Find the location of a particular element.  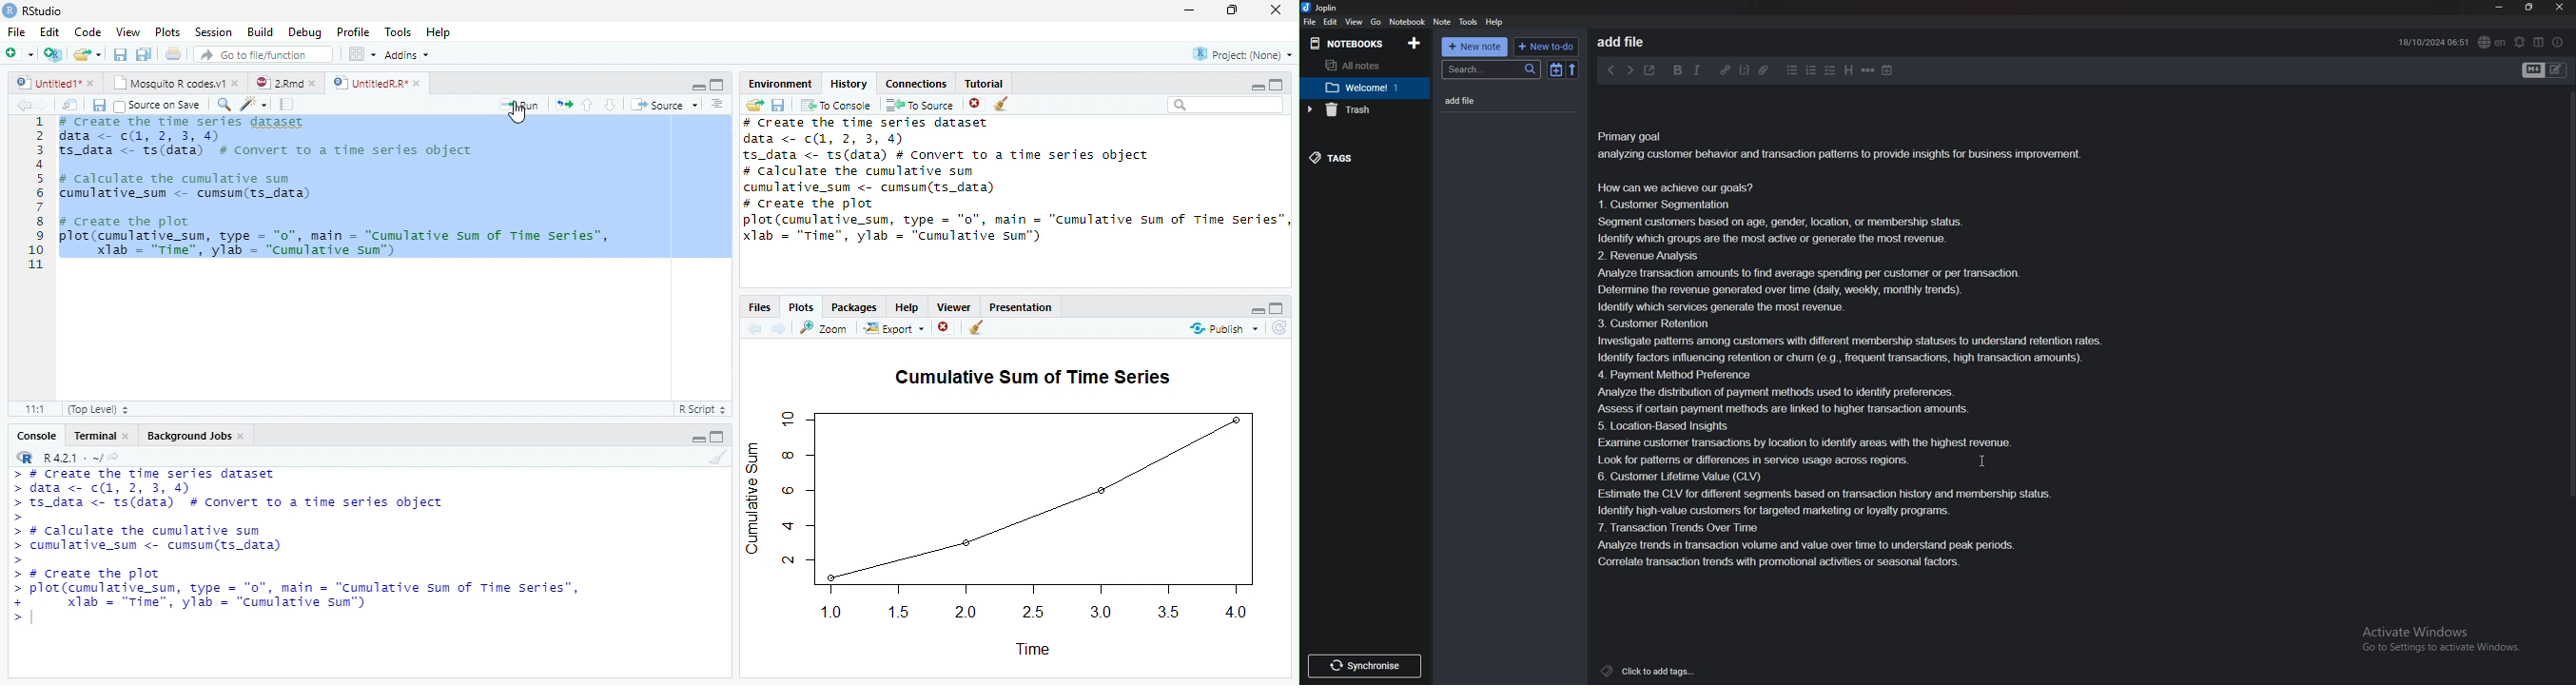

Zoom is located at coordinates (824, 328).